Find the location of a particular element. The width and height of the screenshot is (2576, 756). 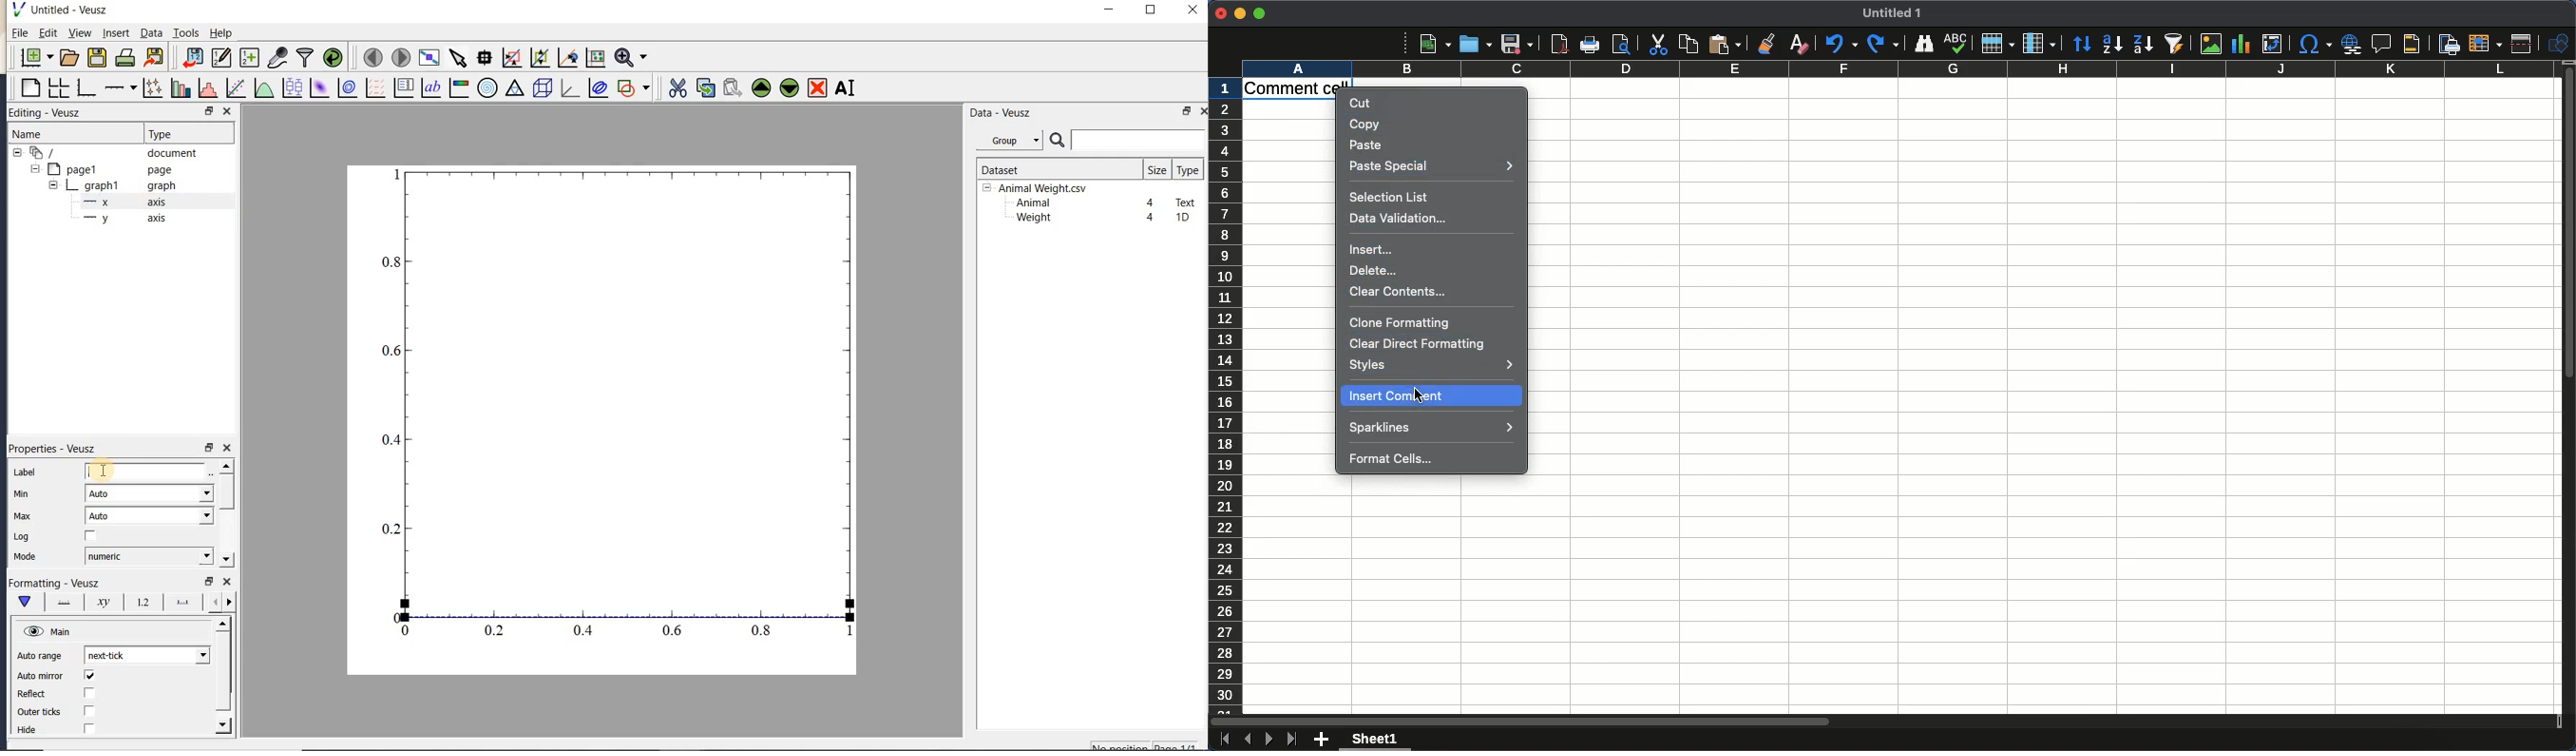

Styles is located at coordinates (1430, 365).